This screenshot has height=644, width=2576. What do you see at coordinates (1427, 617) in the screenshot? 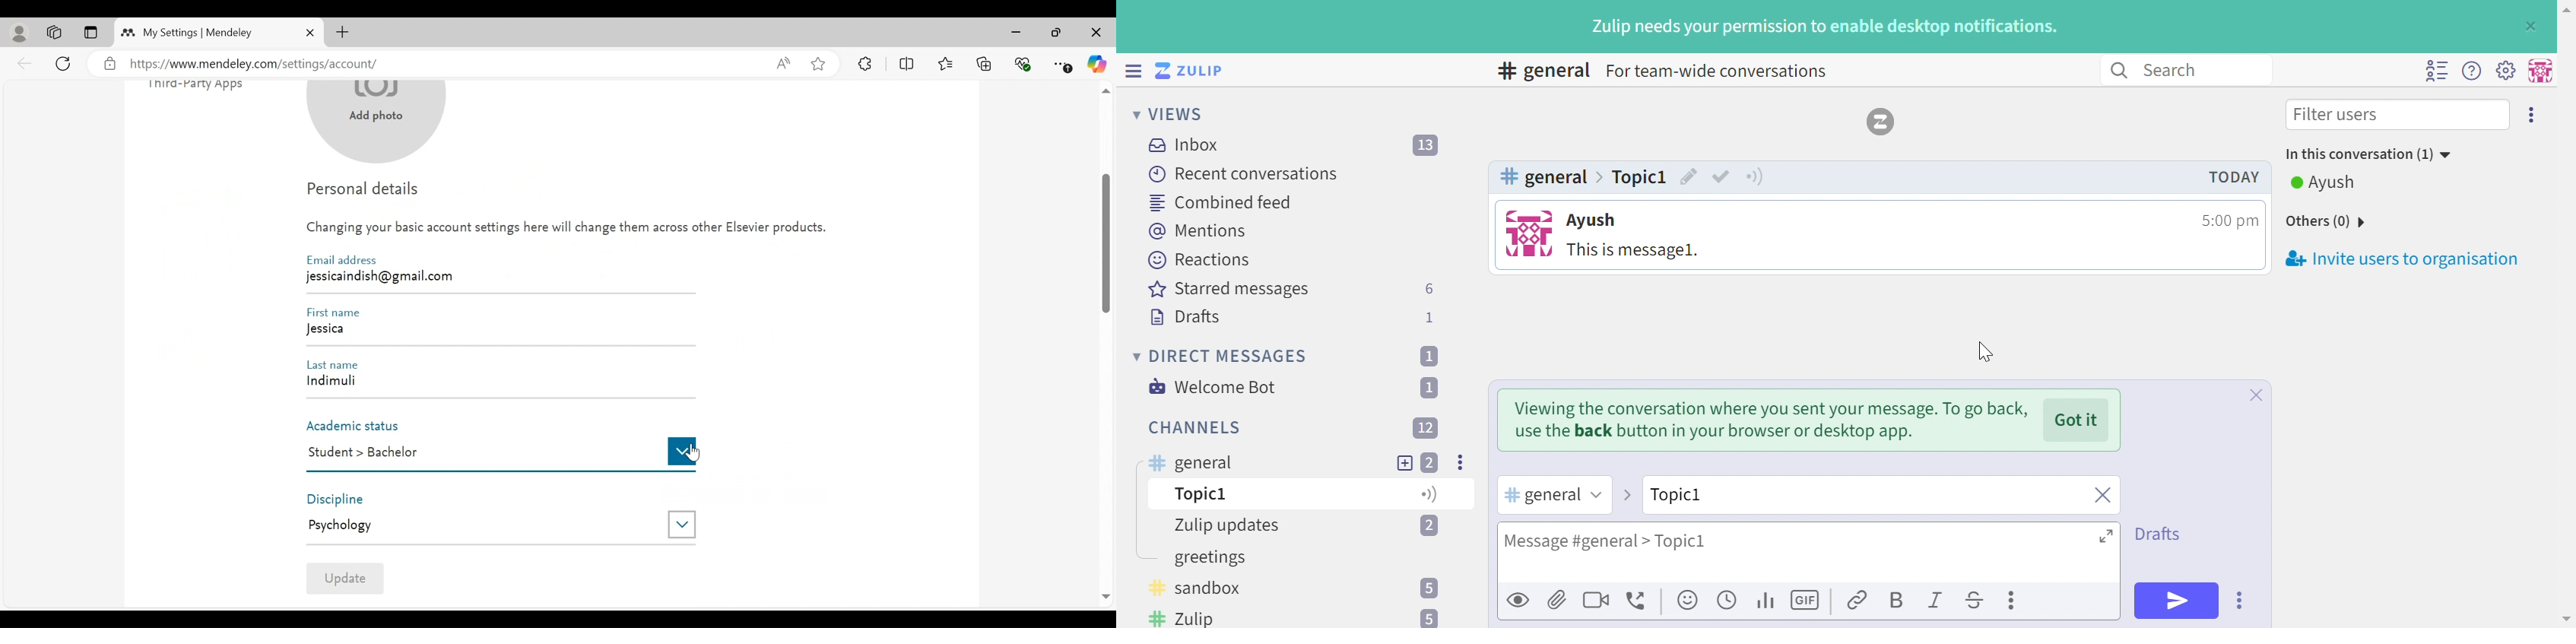
I see `5` at bounding box center [1427, 617].